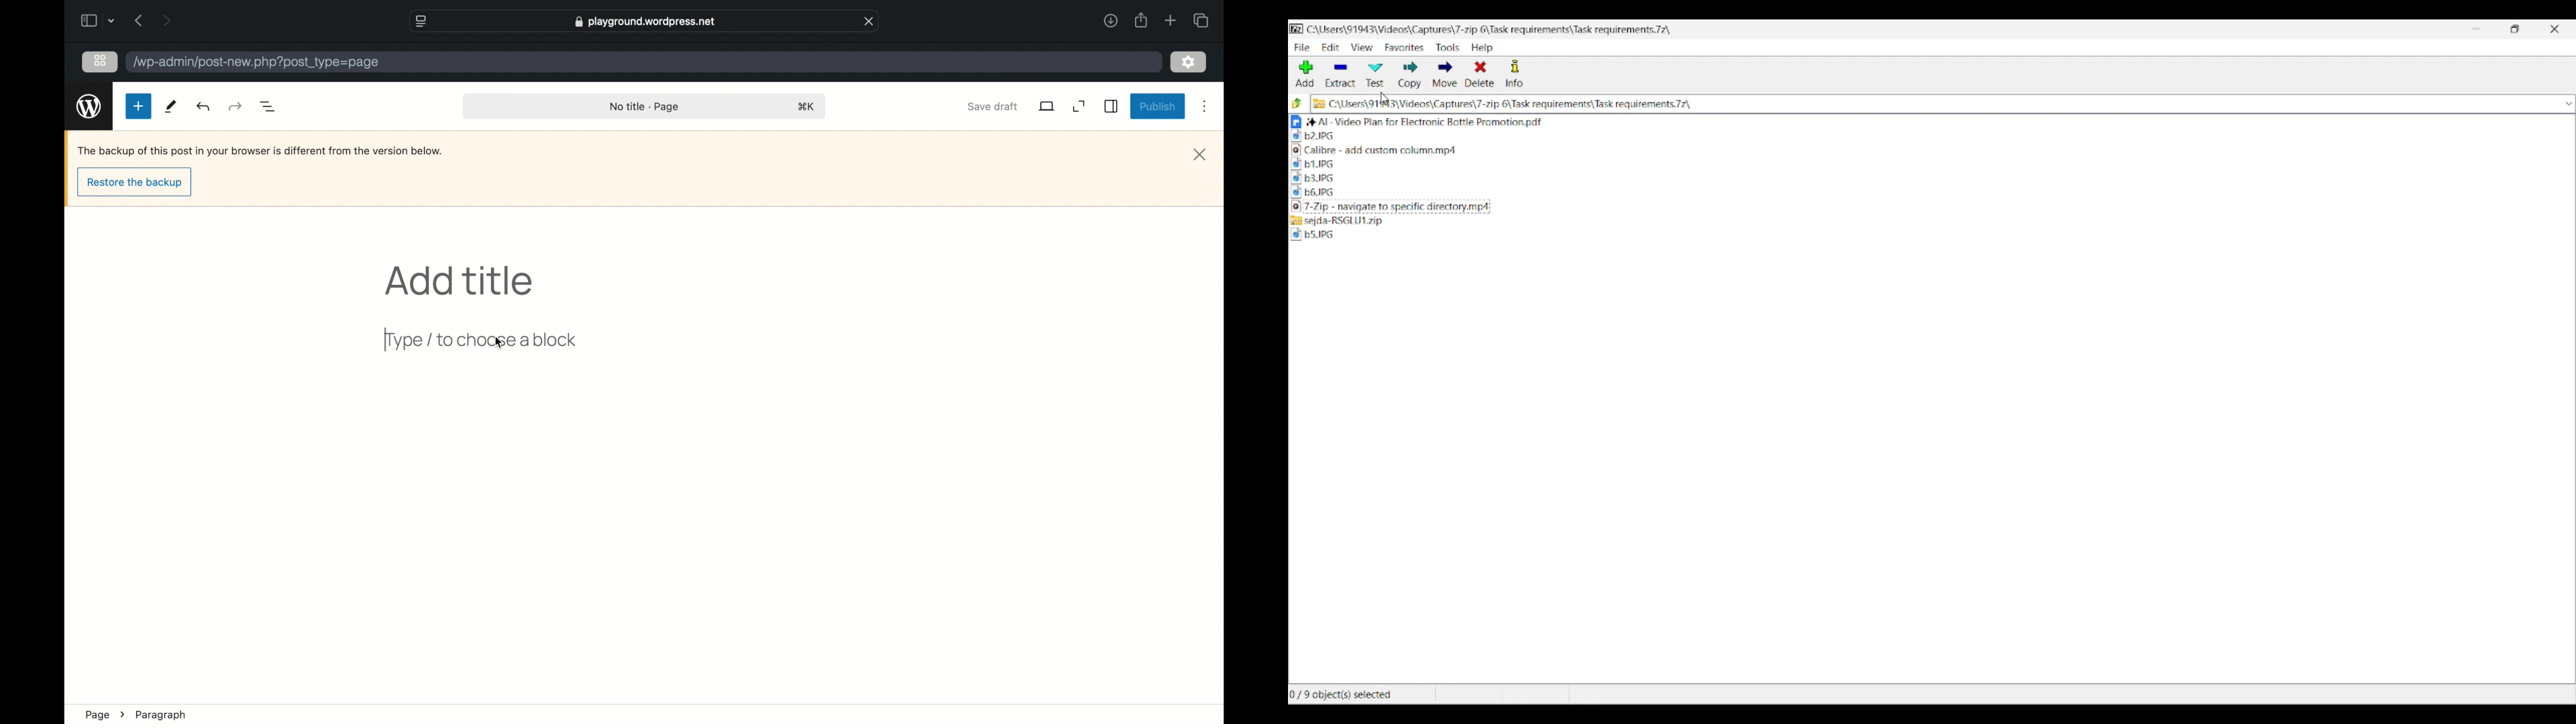 The image size is (2576, 728). Describe the element at coordinates (89, 106) in the screenshot. I see `wordpress` at that location.